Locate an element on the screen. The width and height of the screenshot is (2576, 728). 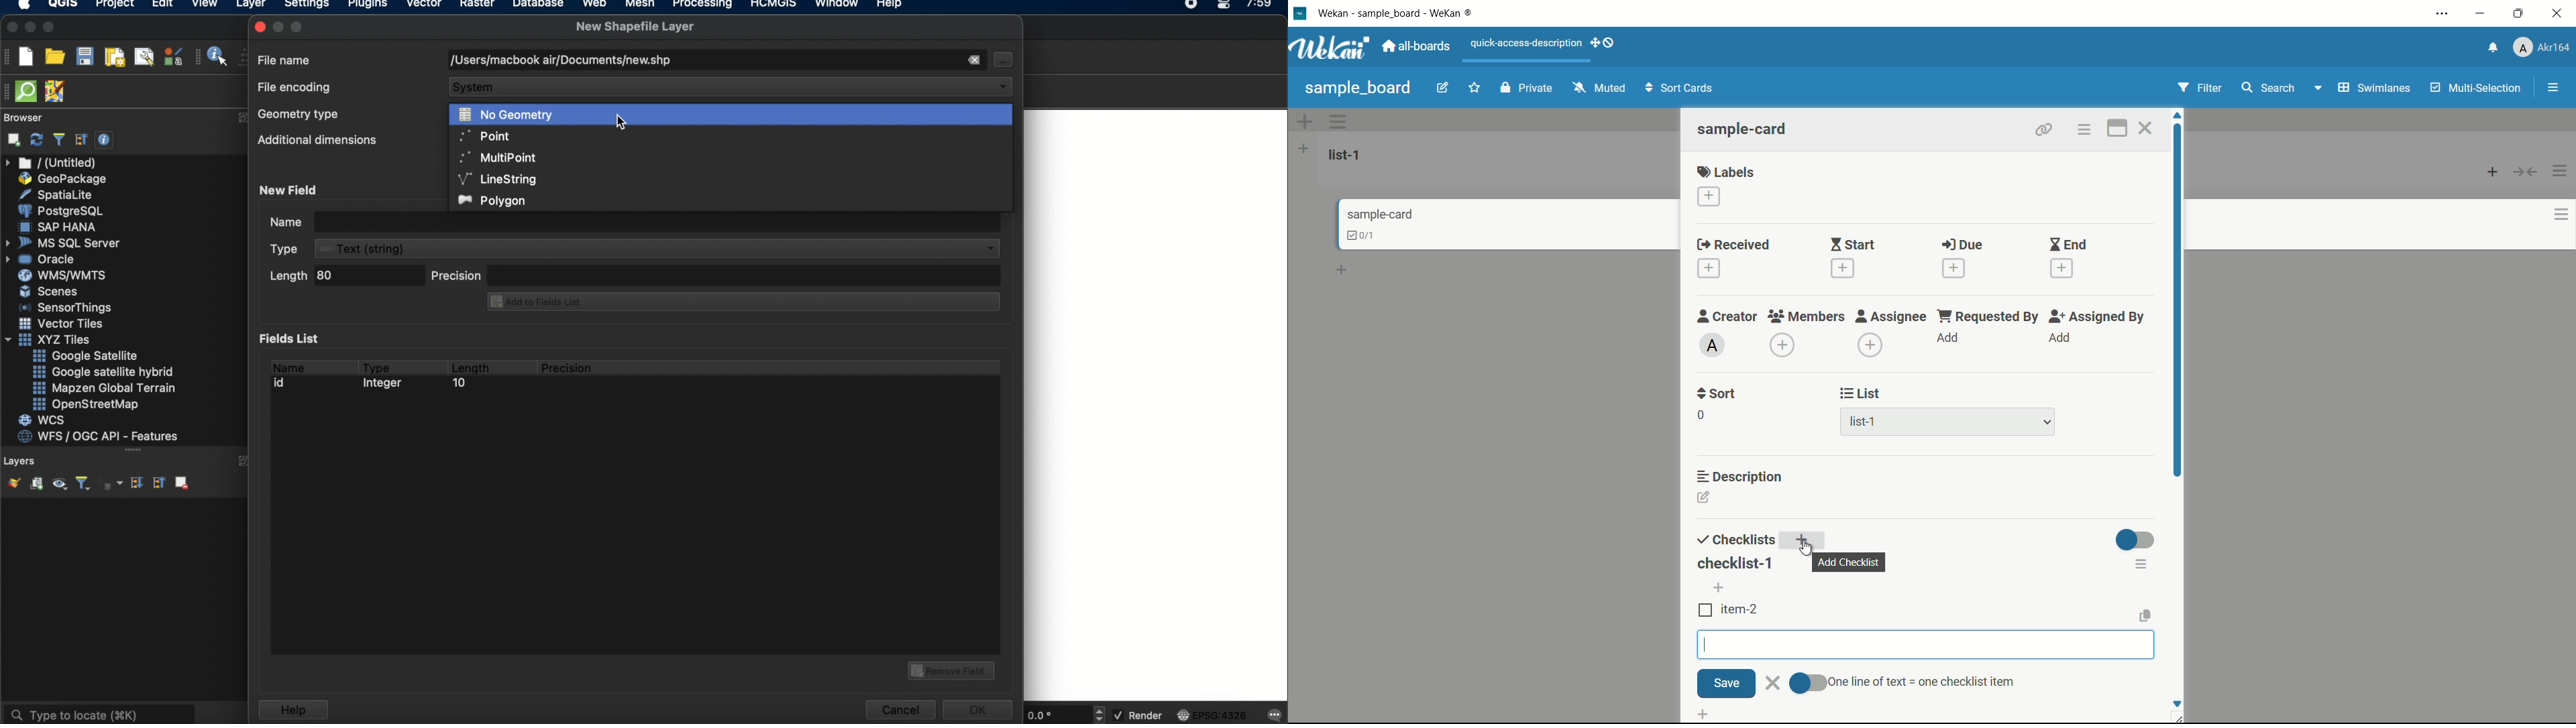
name is located at coordinates (287, 365).